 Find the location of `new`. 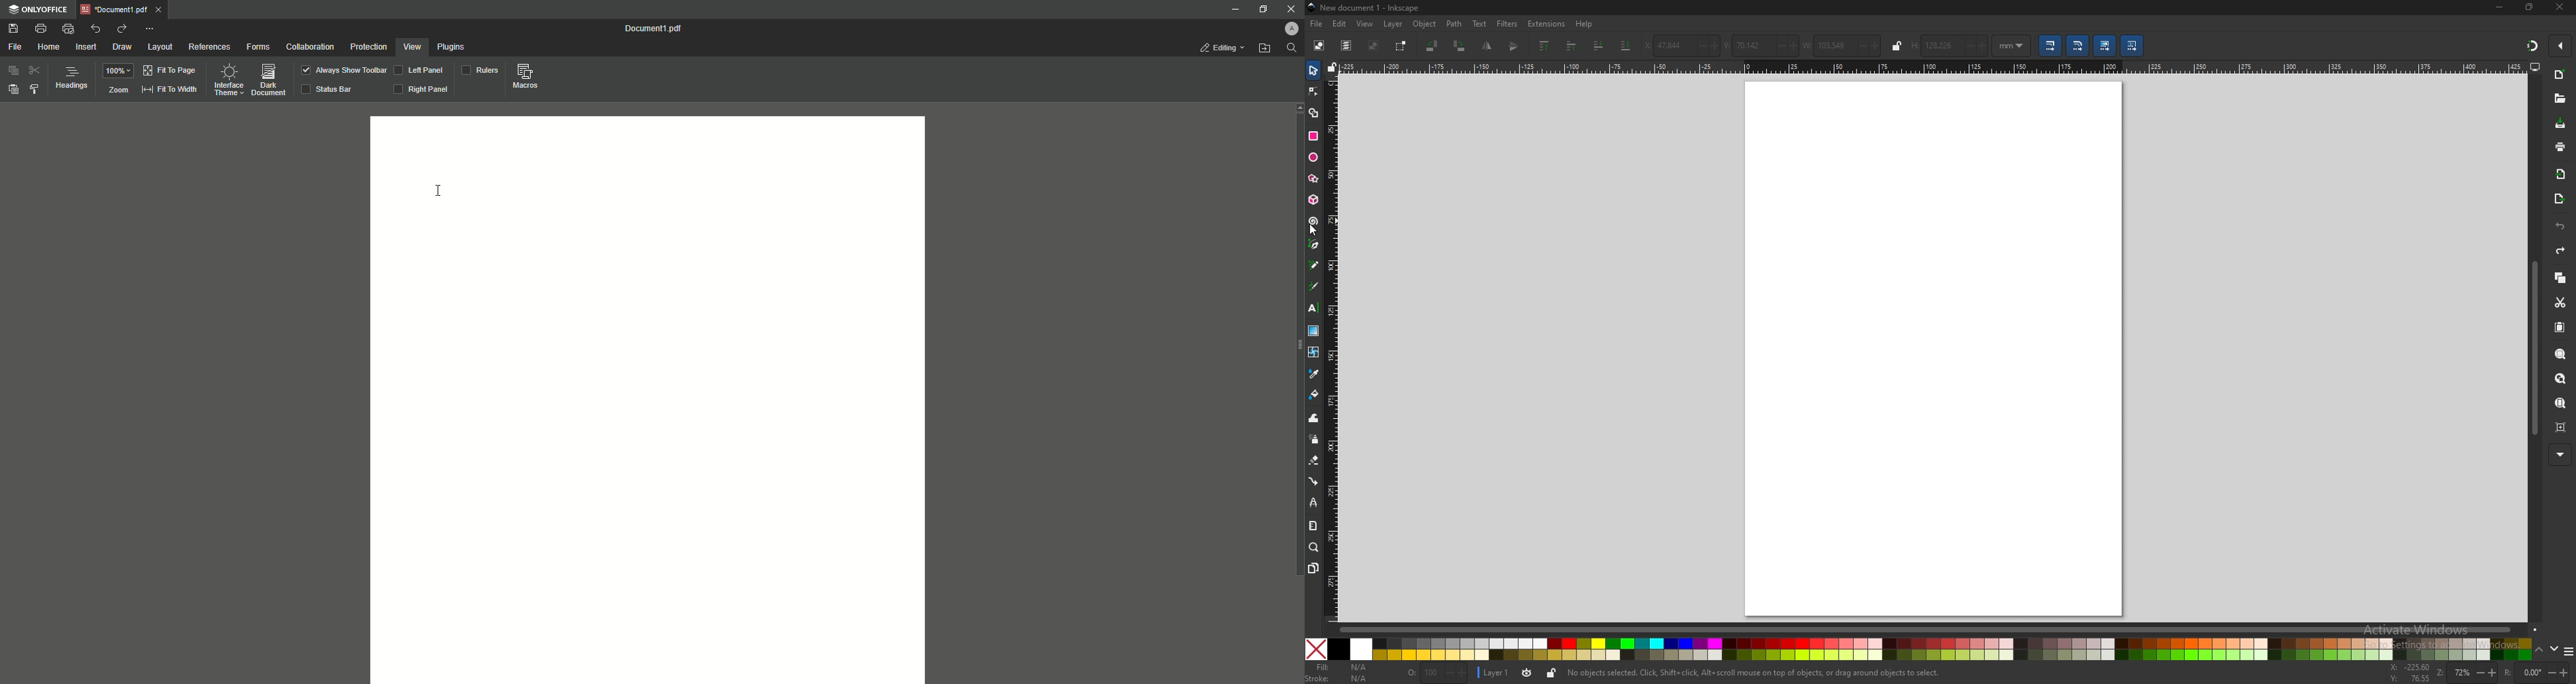

new is located at coordinates (2561, 75).